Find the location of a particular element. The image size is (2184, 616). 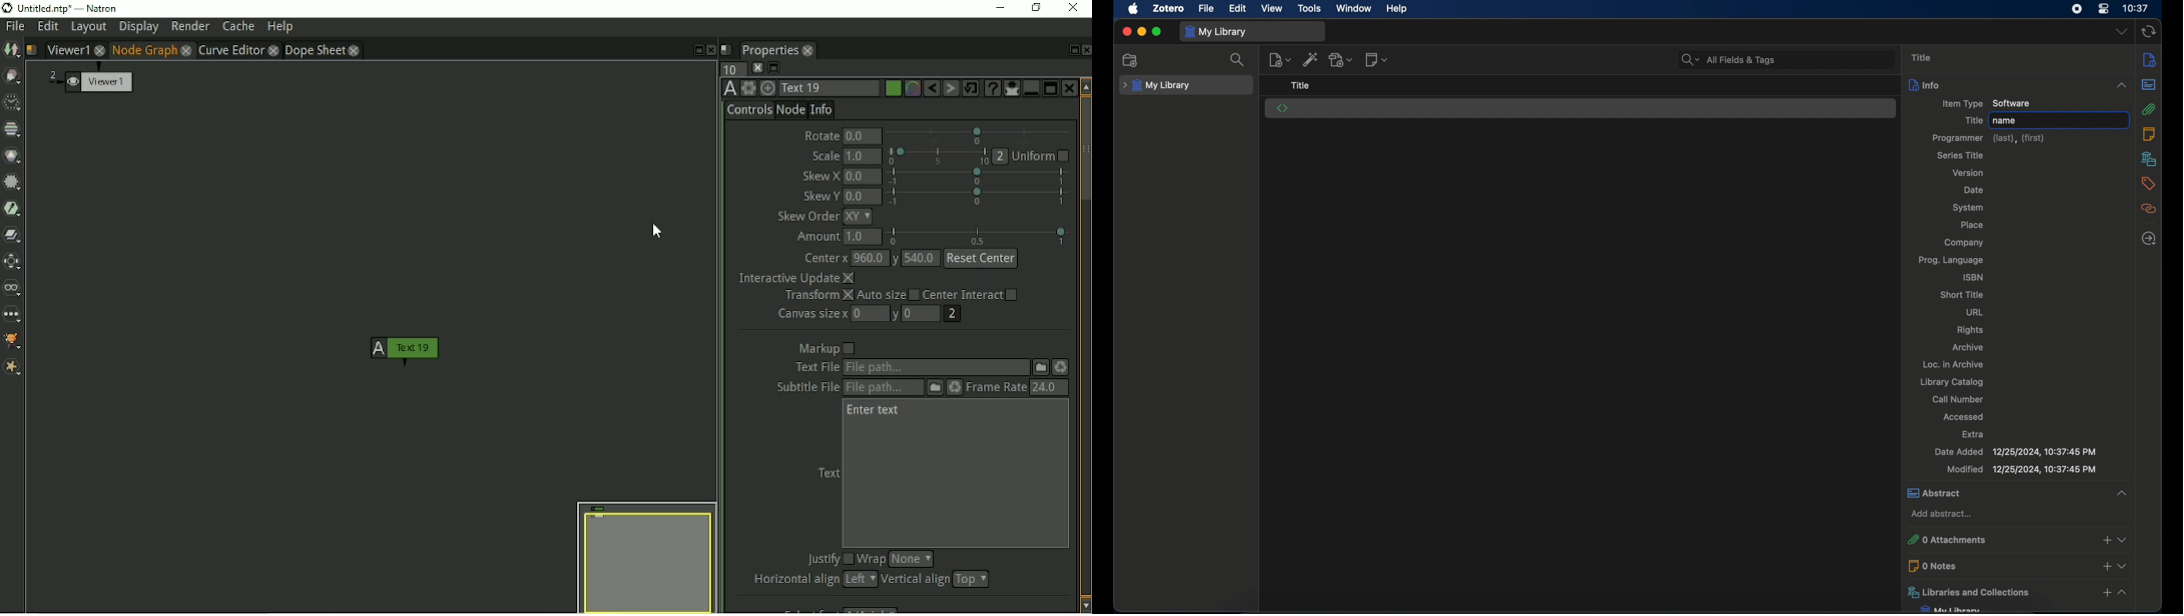

programmer is located at coordinates (1990, 138).